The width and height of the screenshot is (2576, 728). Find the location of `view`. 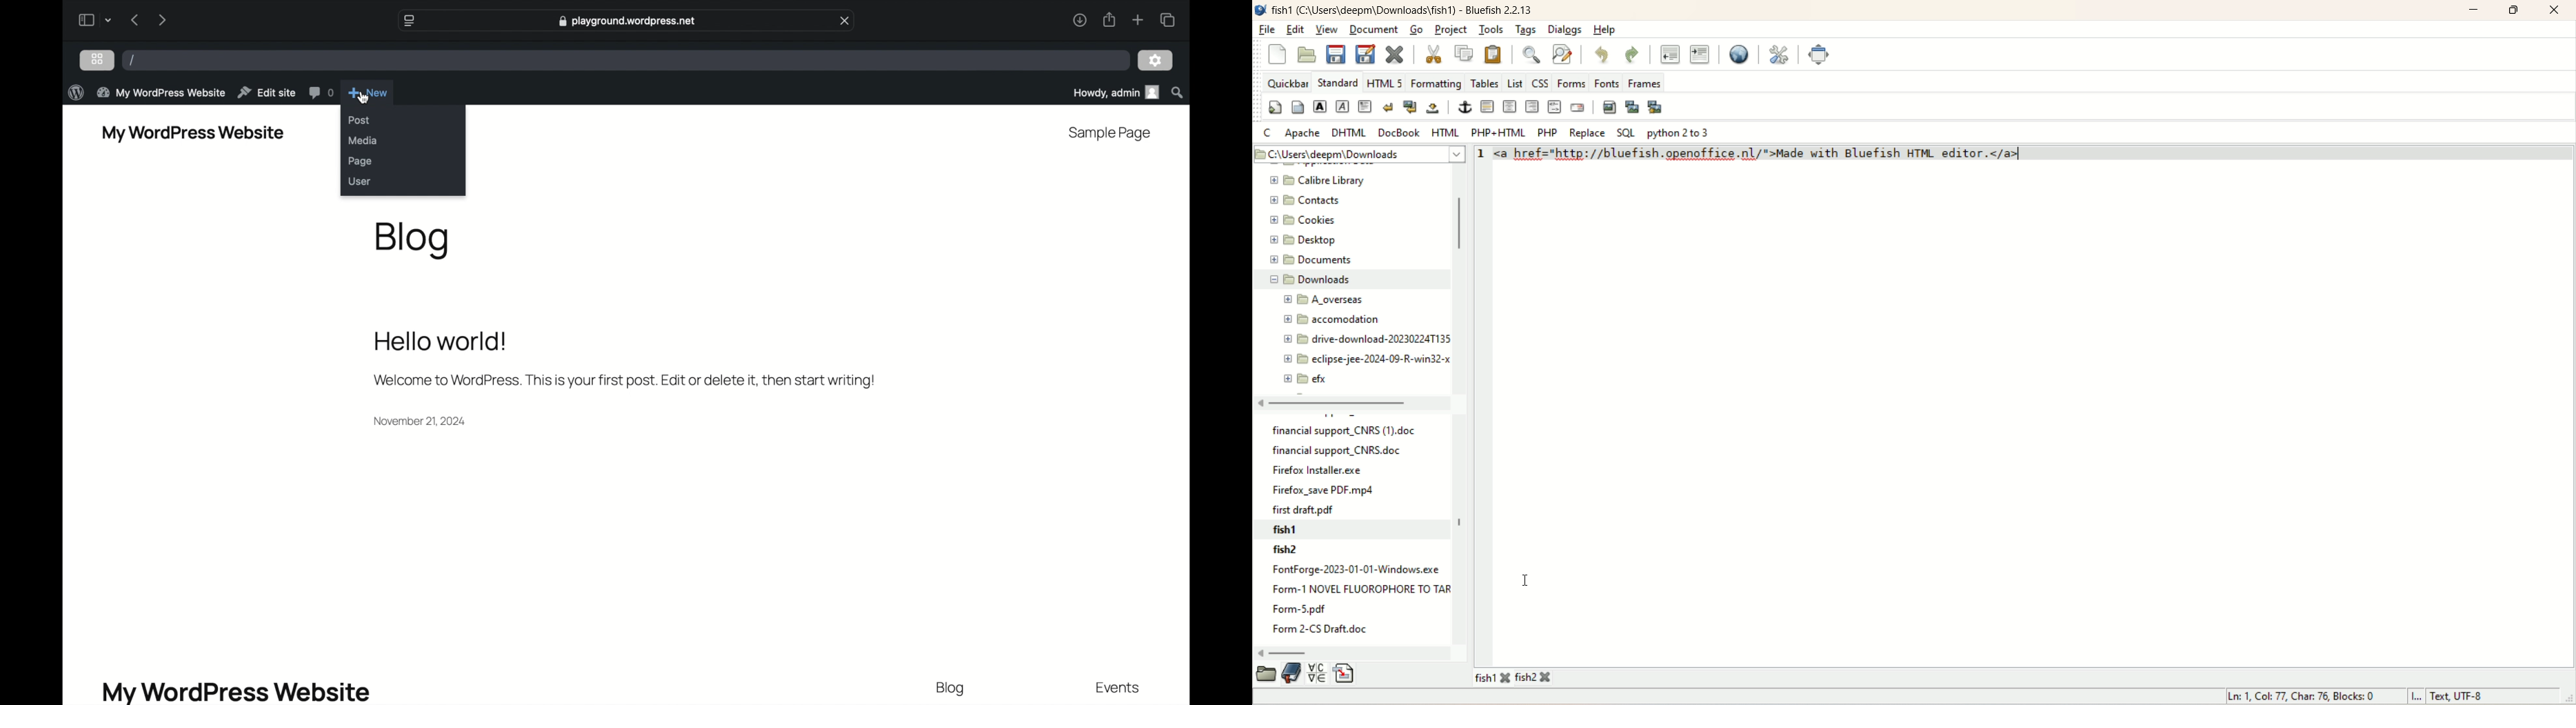

view is located at coordinates (1327, 29).